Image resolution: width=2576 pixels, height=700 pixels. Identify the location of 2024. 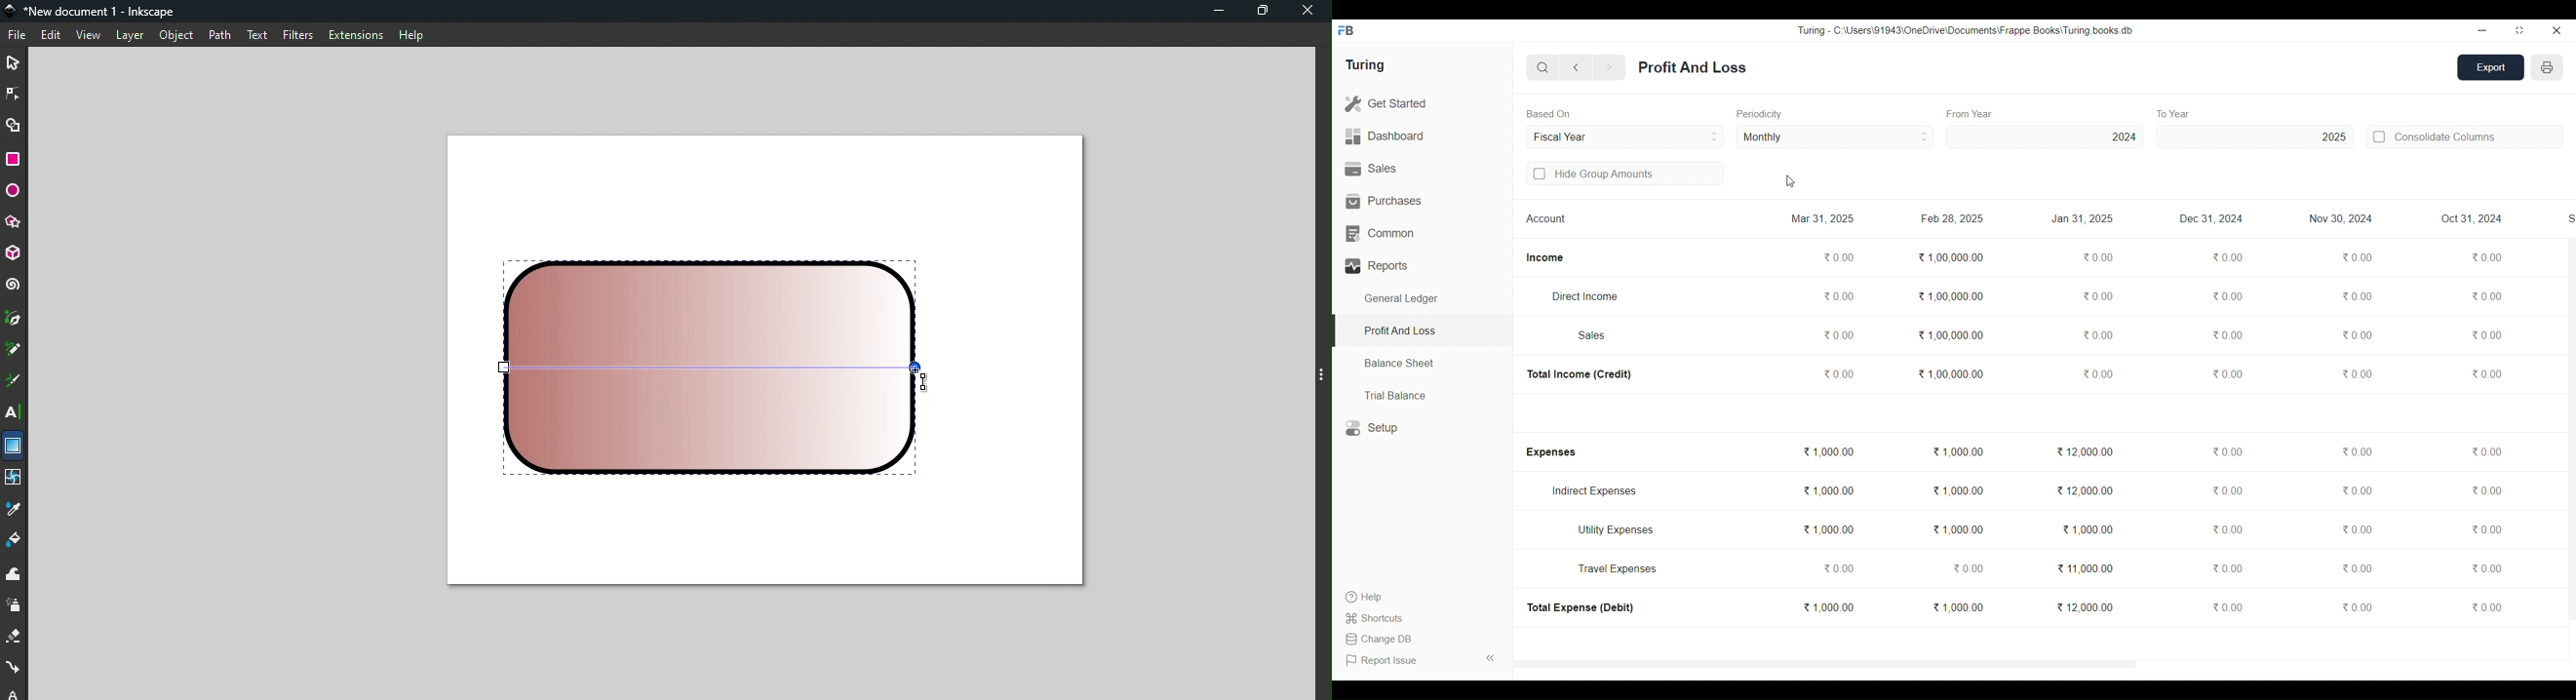
(2045, 137).